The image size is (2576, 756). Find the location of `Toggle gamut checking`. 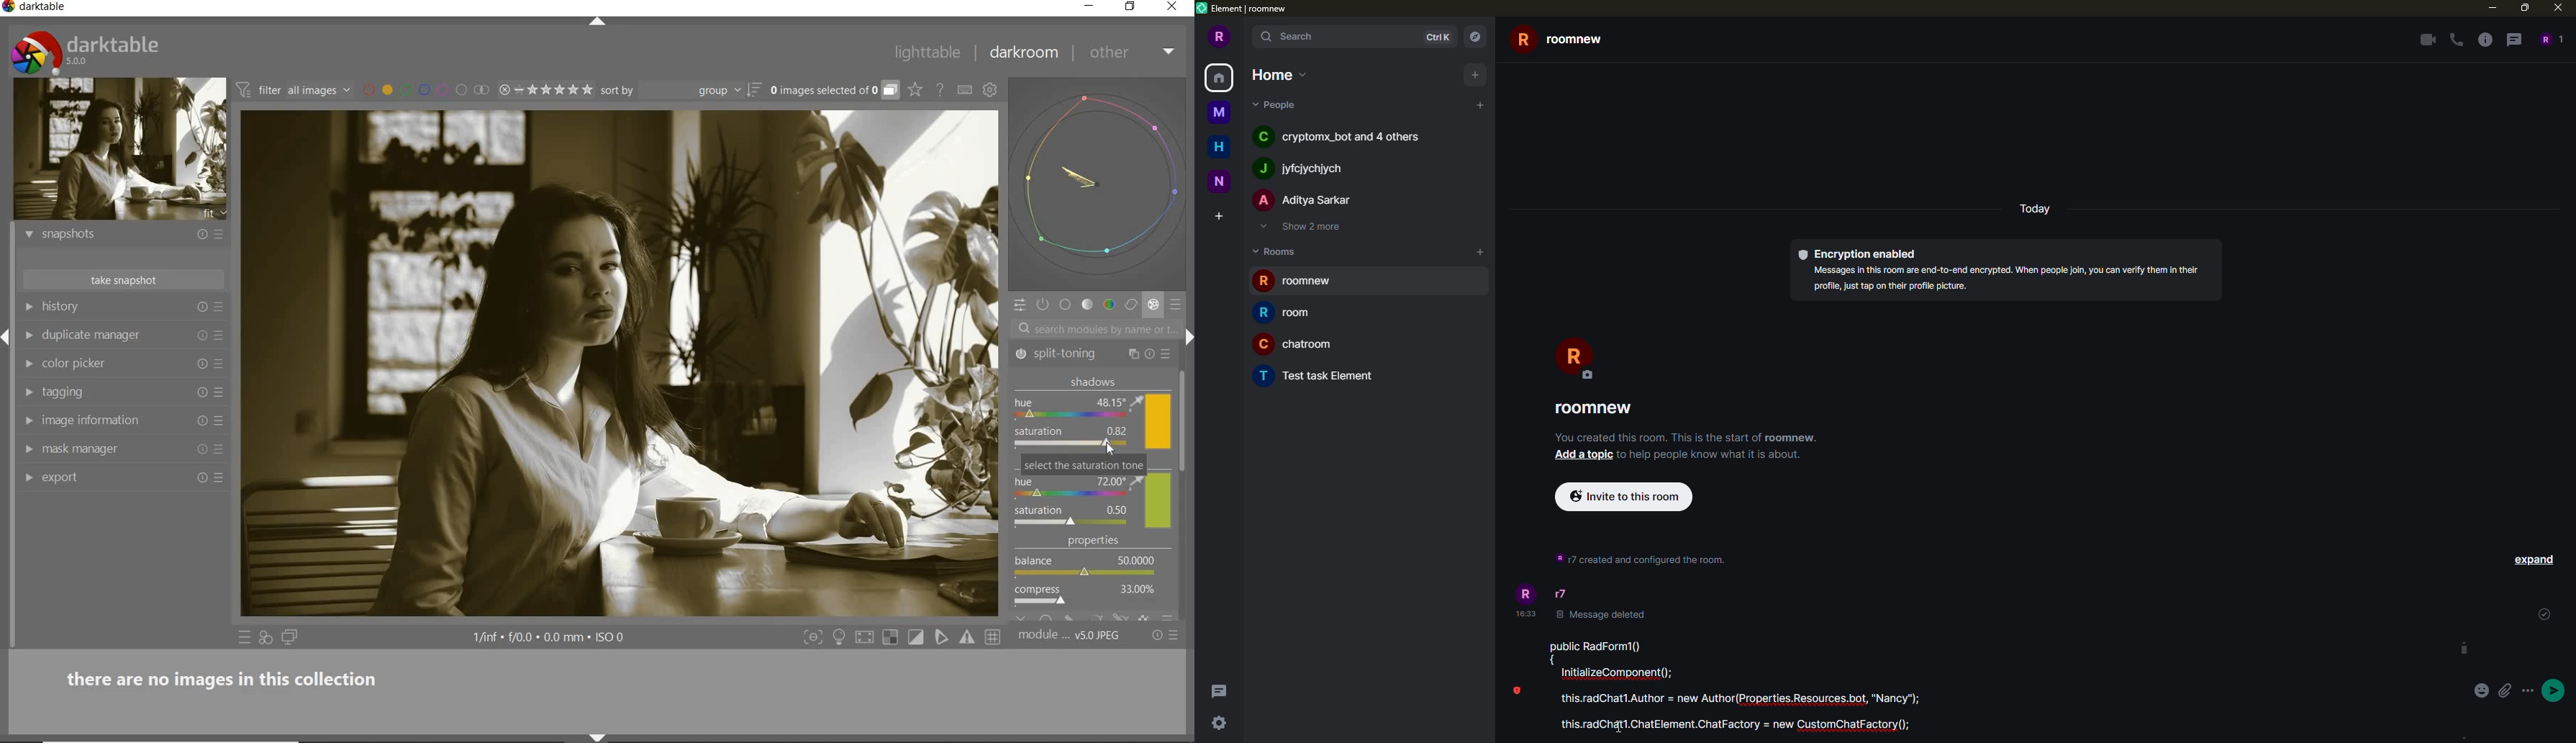

Toggle gamut checking is located at coordinates (967, 638).